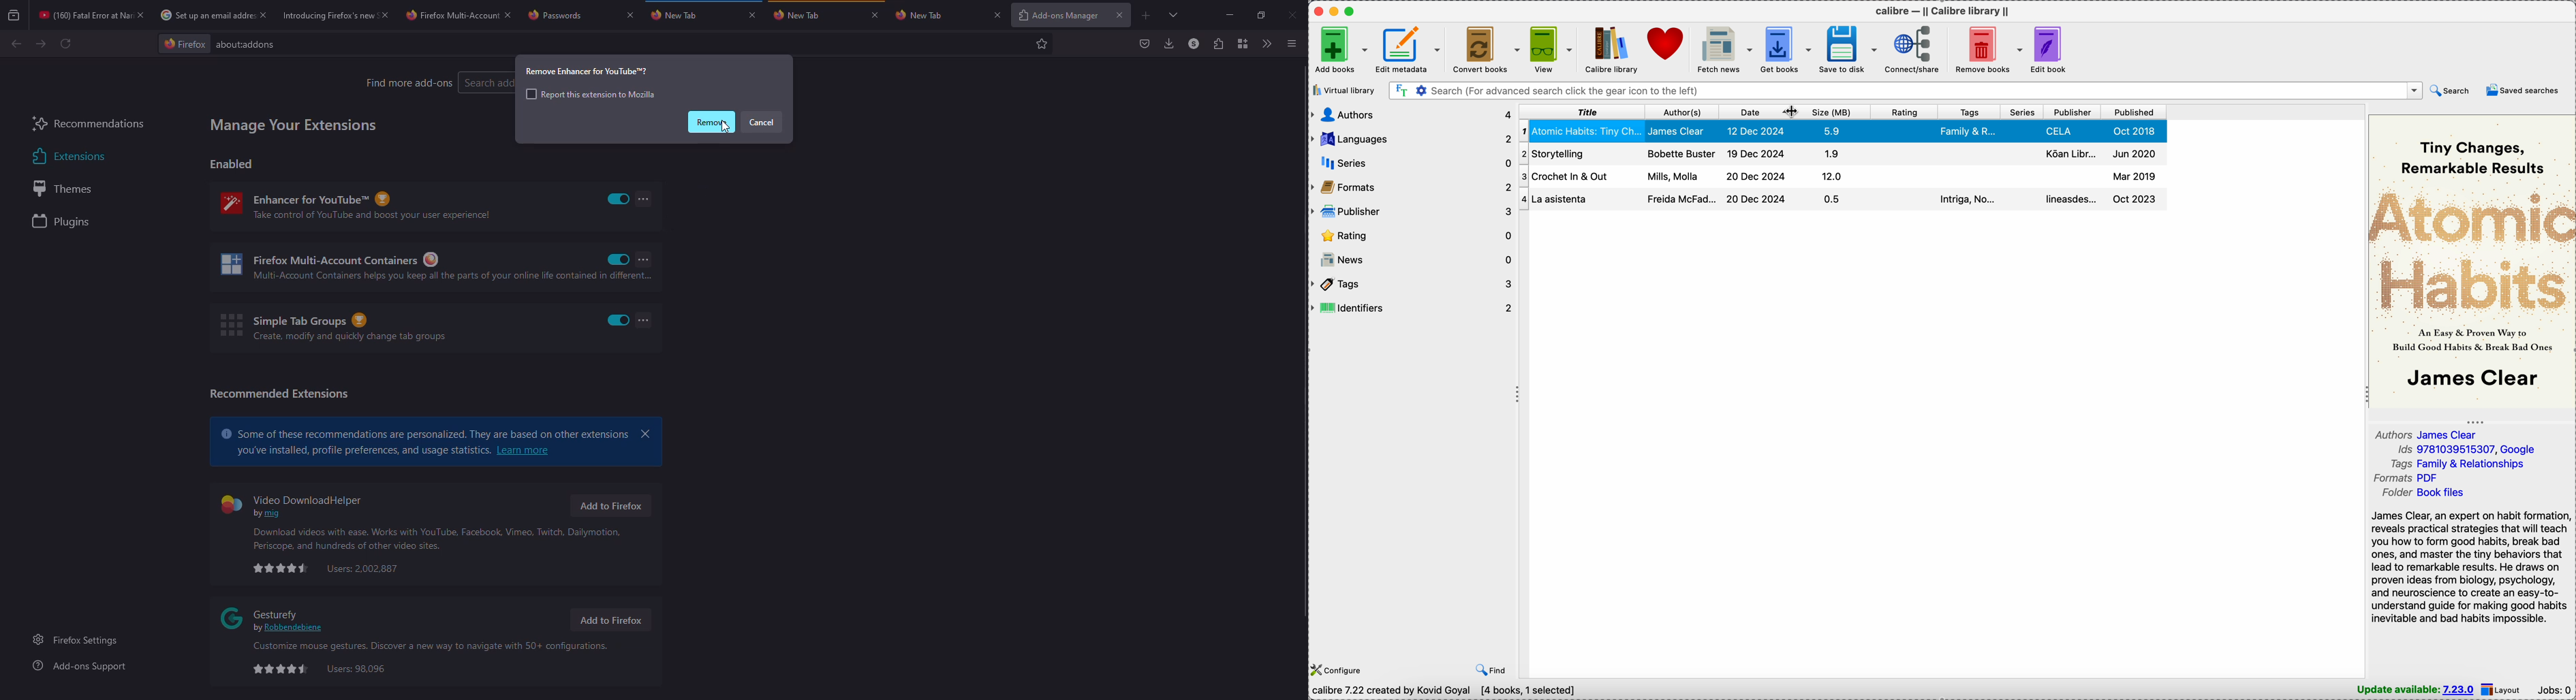 The image size is (2576, 700). Describe the element at coordinates (1413, 212) in the screenshot. I see `publisher` at that location.